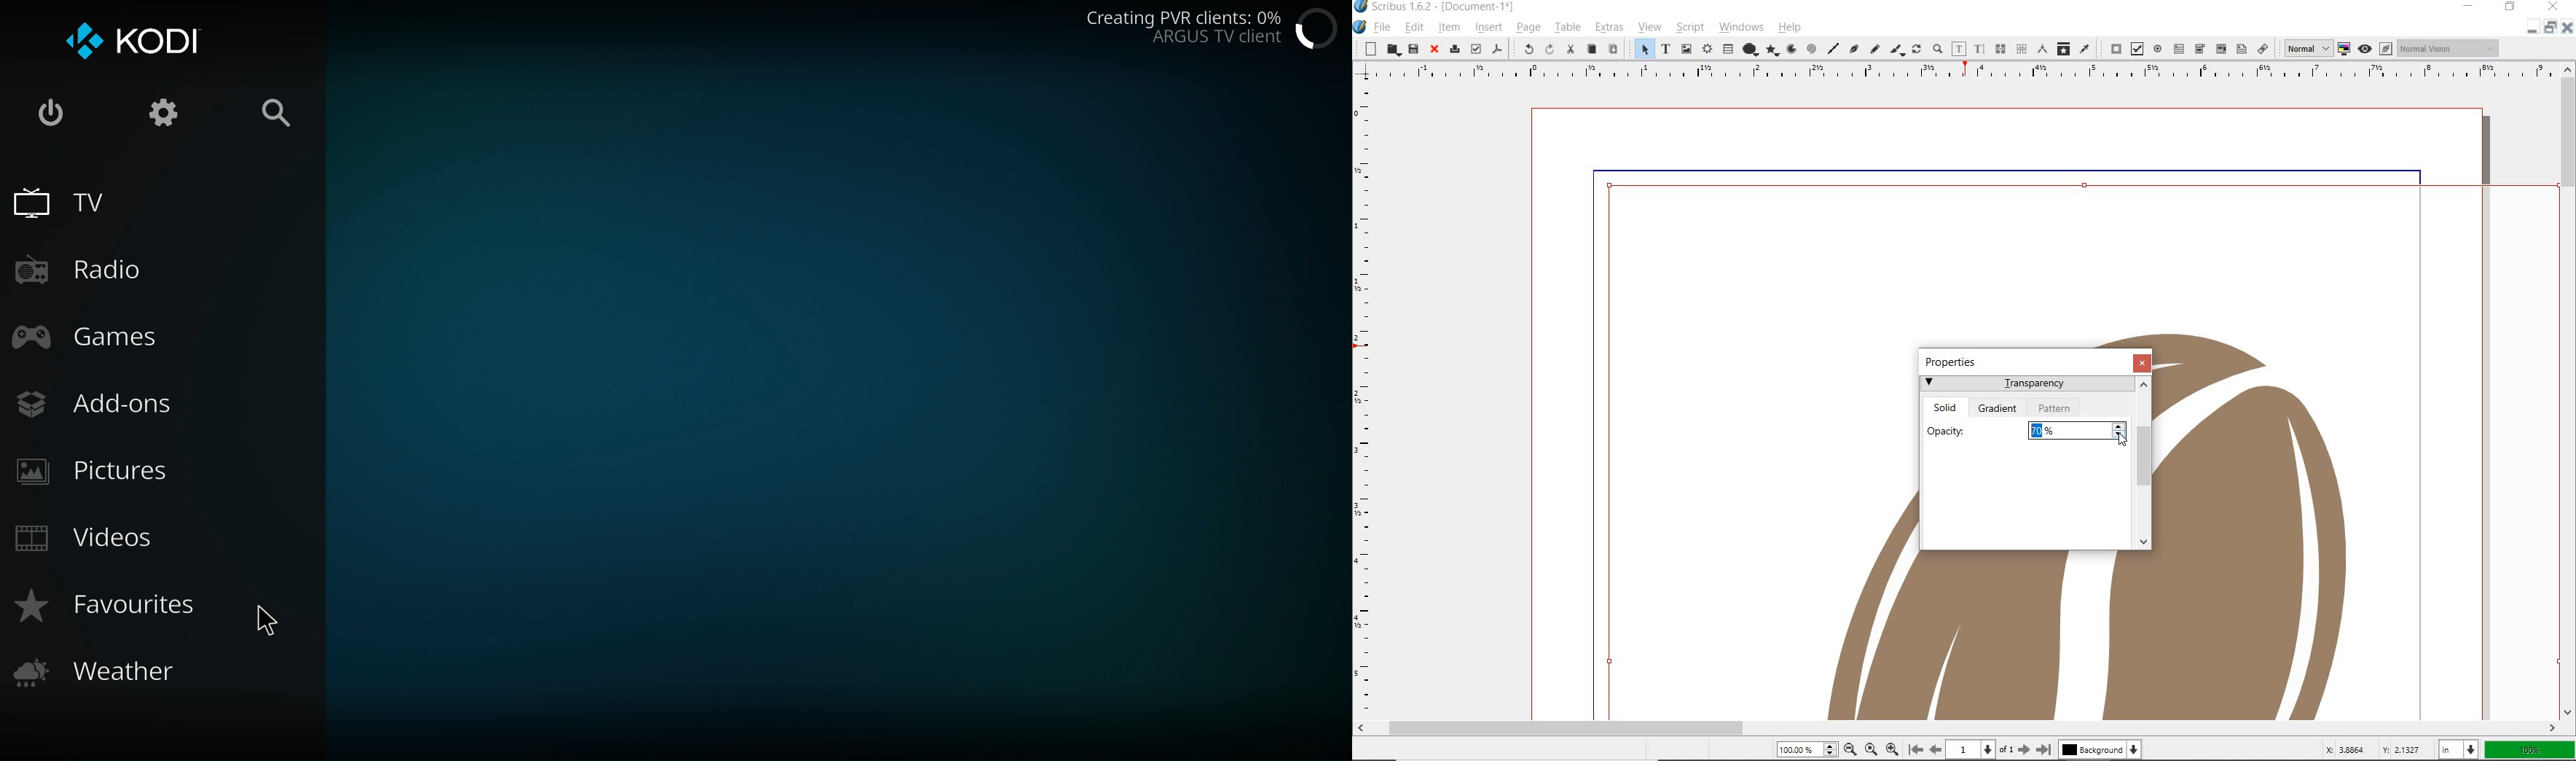 The height and width of the screenshot is (784, 2576). Describe the element at coordinates (1495, 50) in the screenshot. I see `save as pdf` at that location.